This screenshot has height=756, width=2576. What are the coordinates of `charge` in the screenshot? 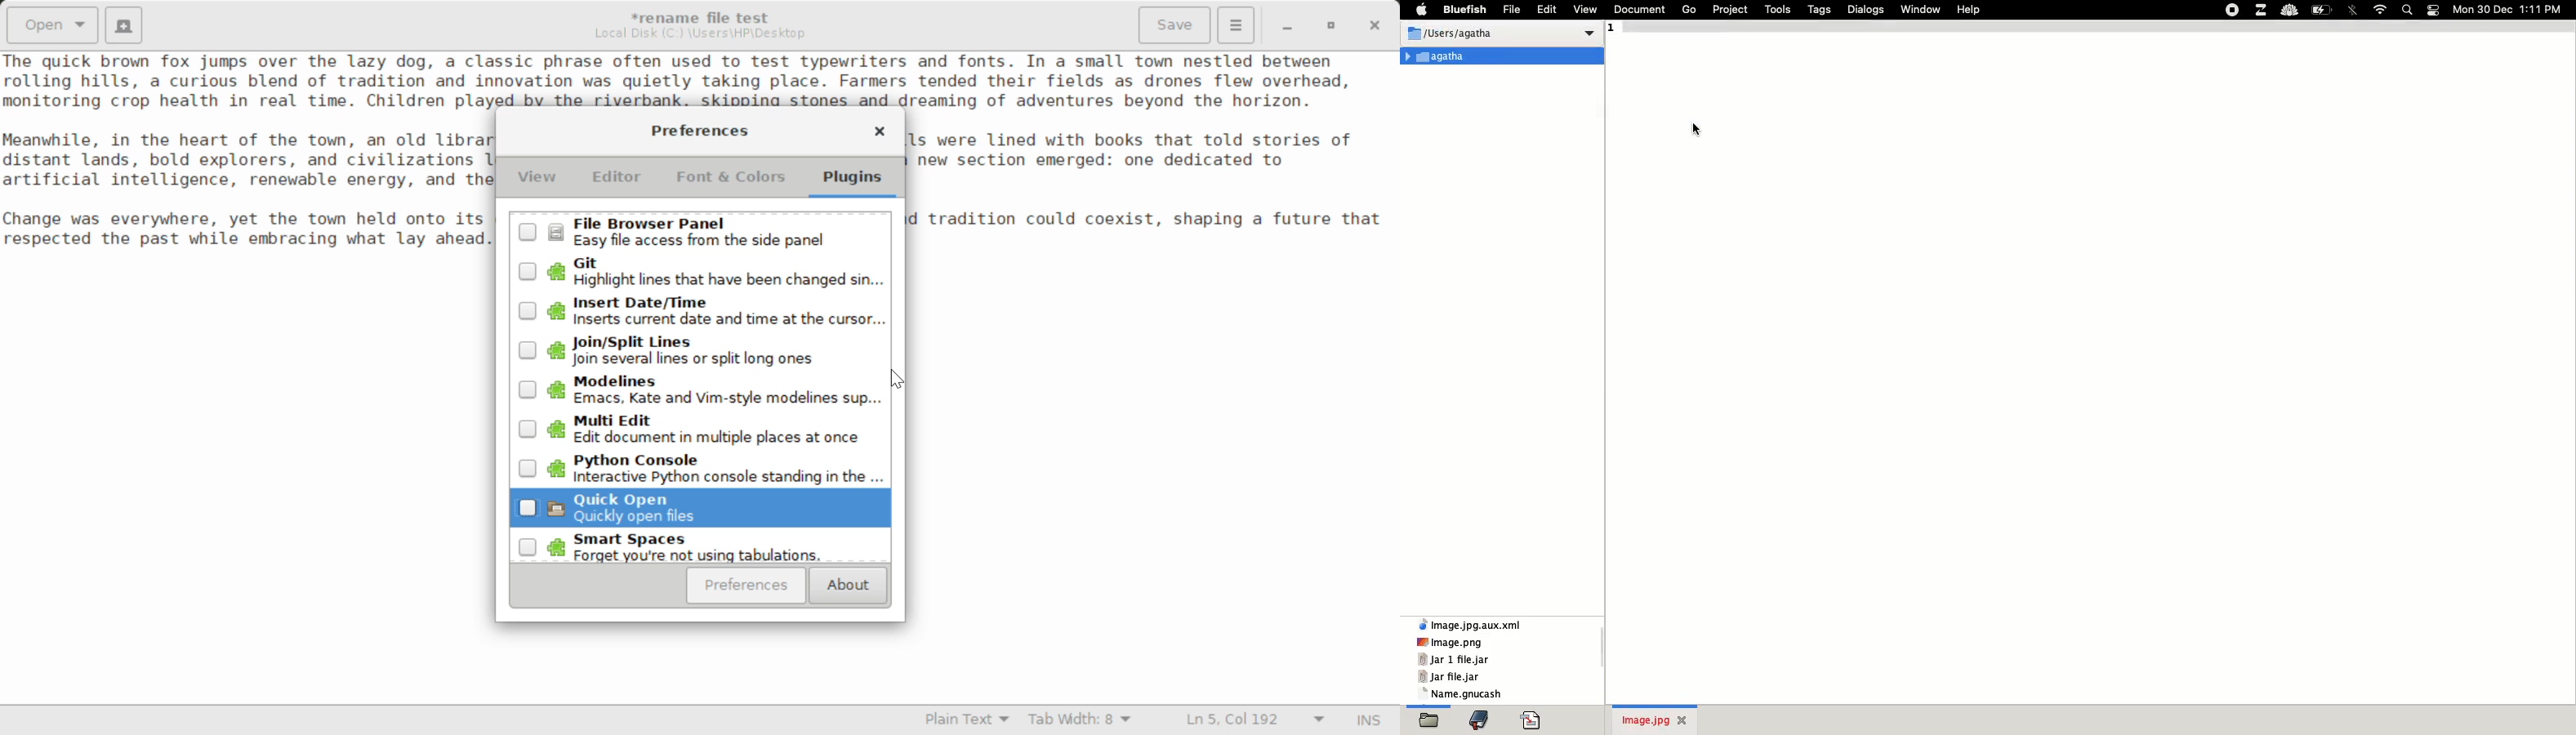 It's located at (2325, 8).